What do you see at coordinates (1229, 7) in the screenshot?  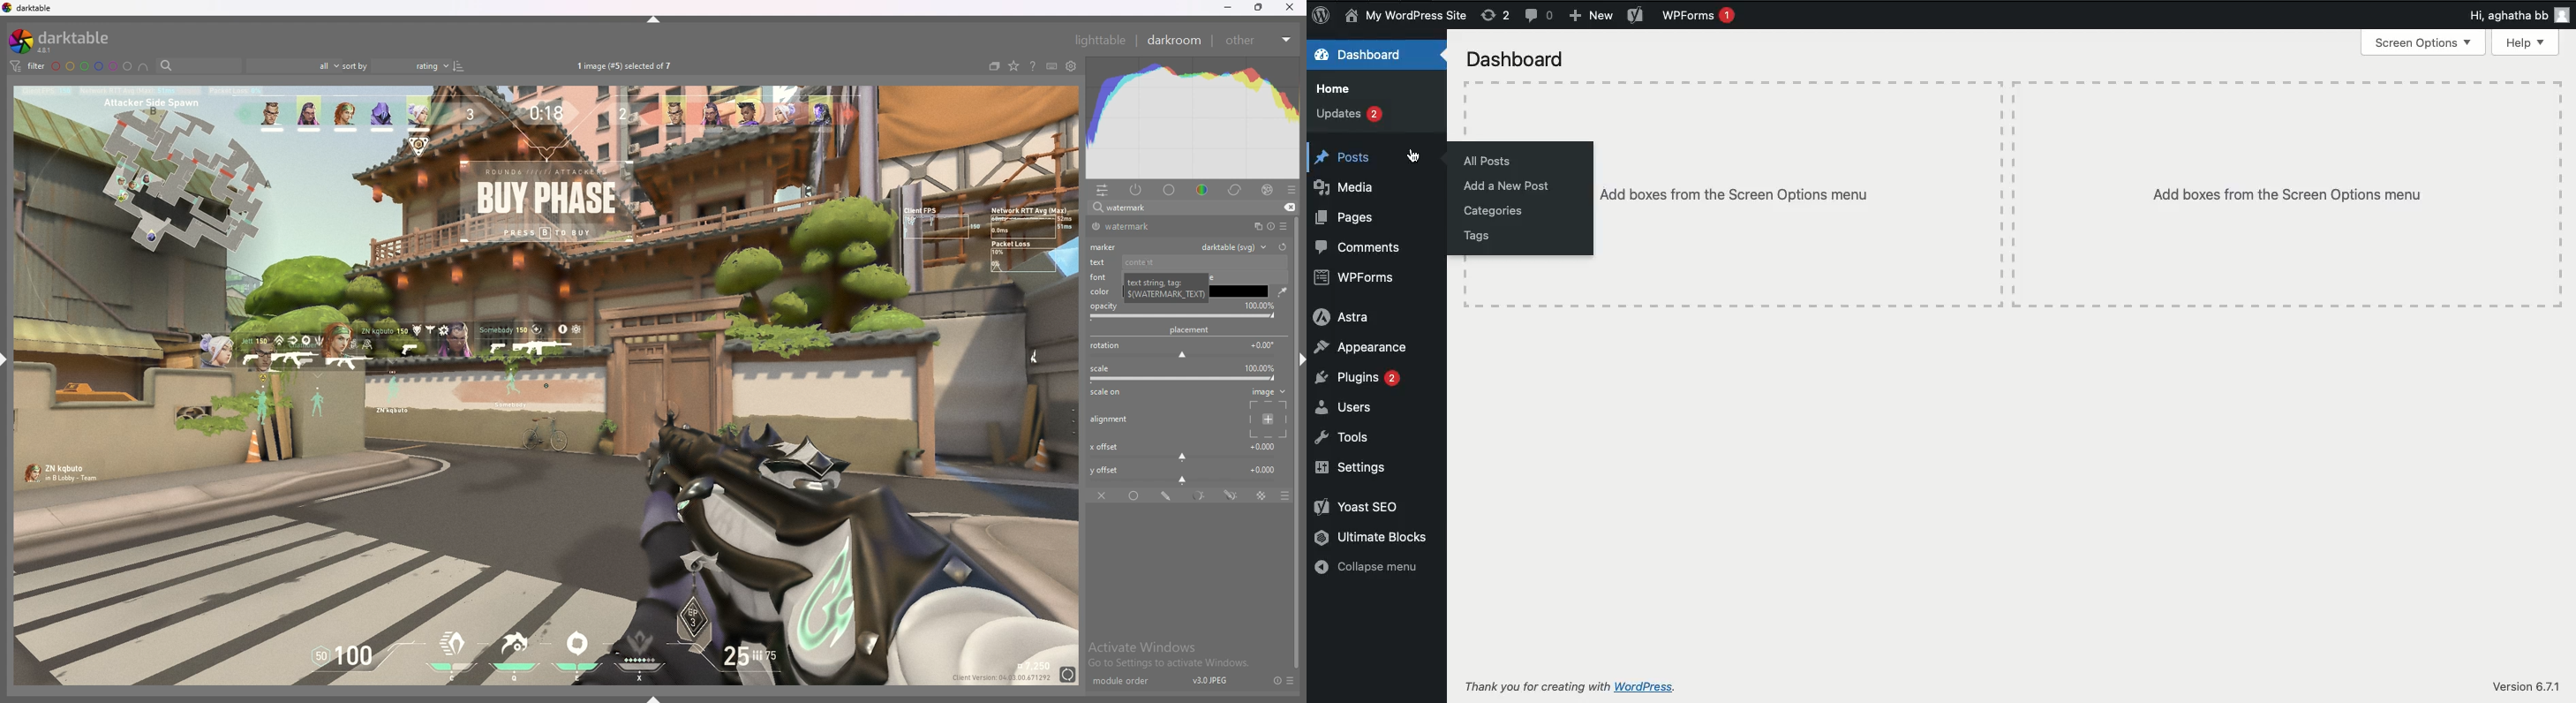 I see `minimize` at bounding box center [1229, 7].